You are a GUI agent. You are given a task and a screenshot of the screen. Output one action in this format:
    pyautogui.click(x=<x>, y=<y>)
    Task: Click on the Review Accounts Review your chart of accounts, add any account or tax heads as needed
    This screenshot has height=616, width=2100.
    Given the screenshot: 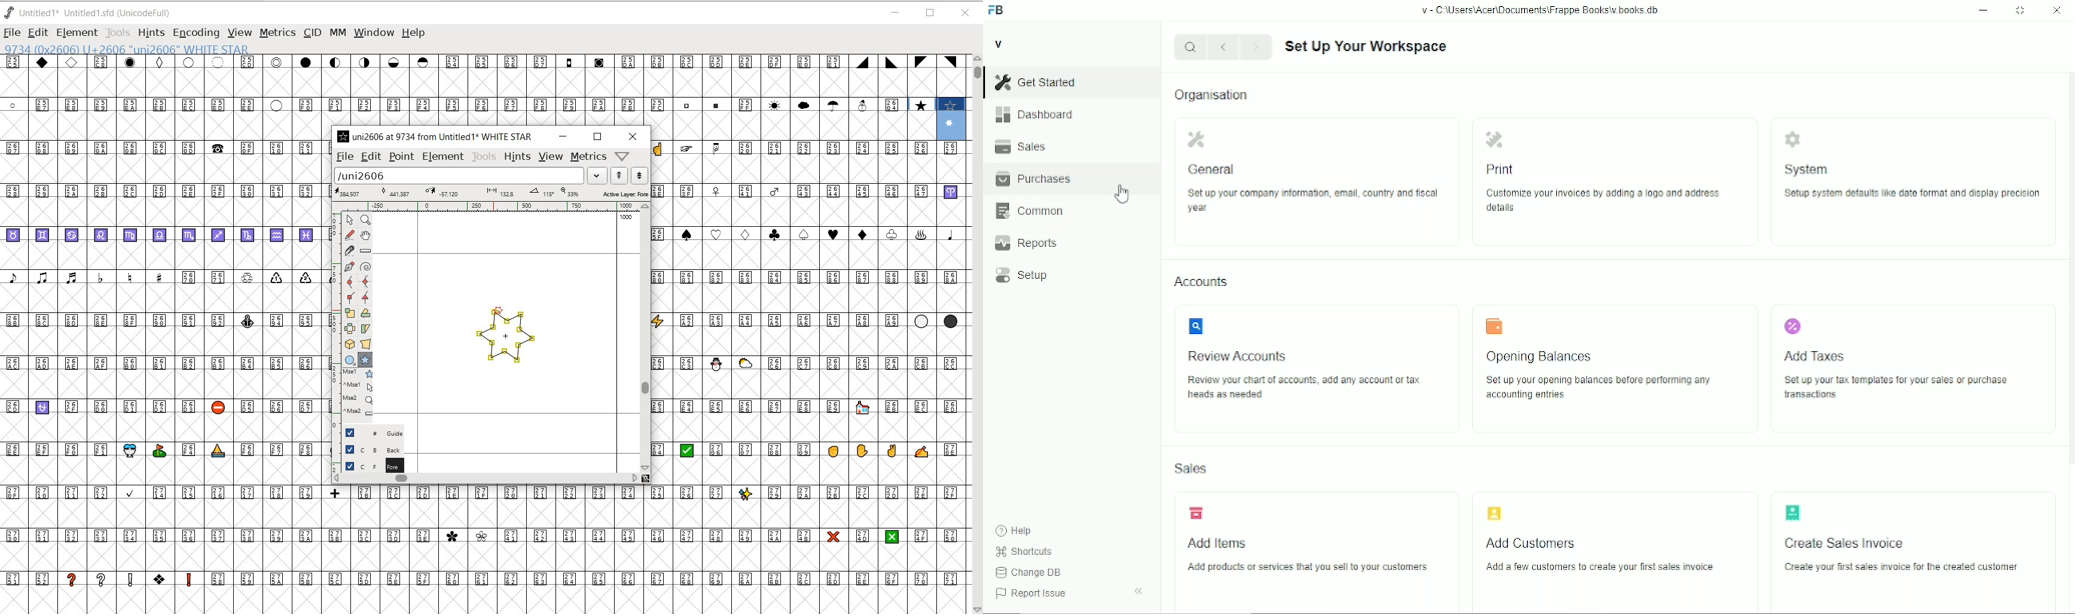 What is the action you would take?
    pyautogui.click(x=1318, y=370)
    